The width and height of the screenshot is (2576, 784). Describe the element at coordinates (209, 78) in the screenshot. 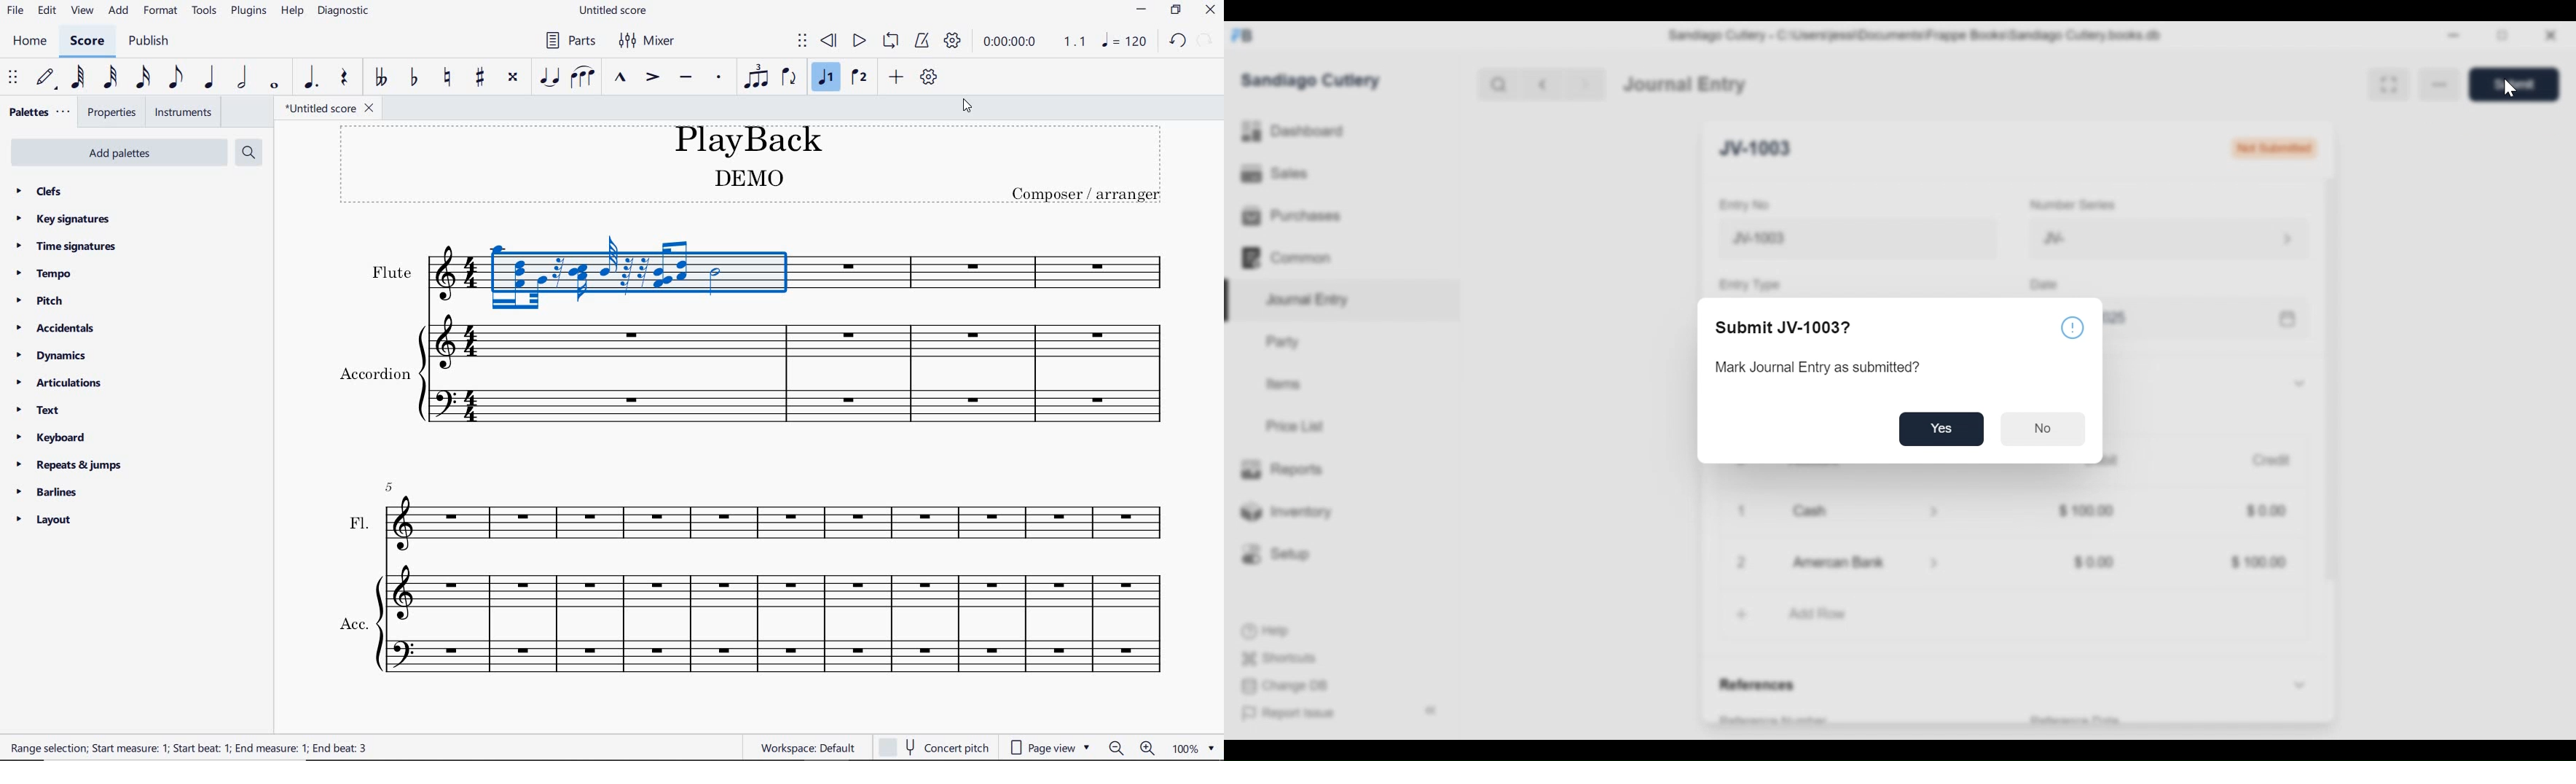

I see `quarter note` at that location.